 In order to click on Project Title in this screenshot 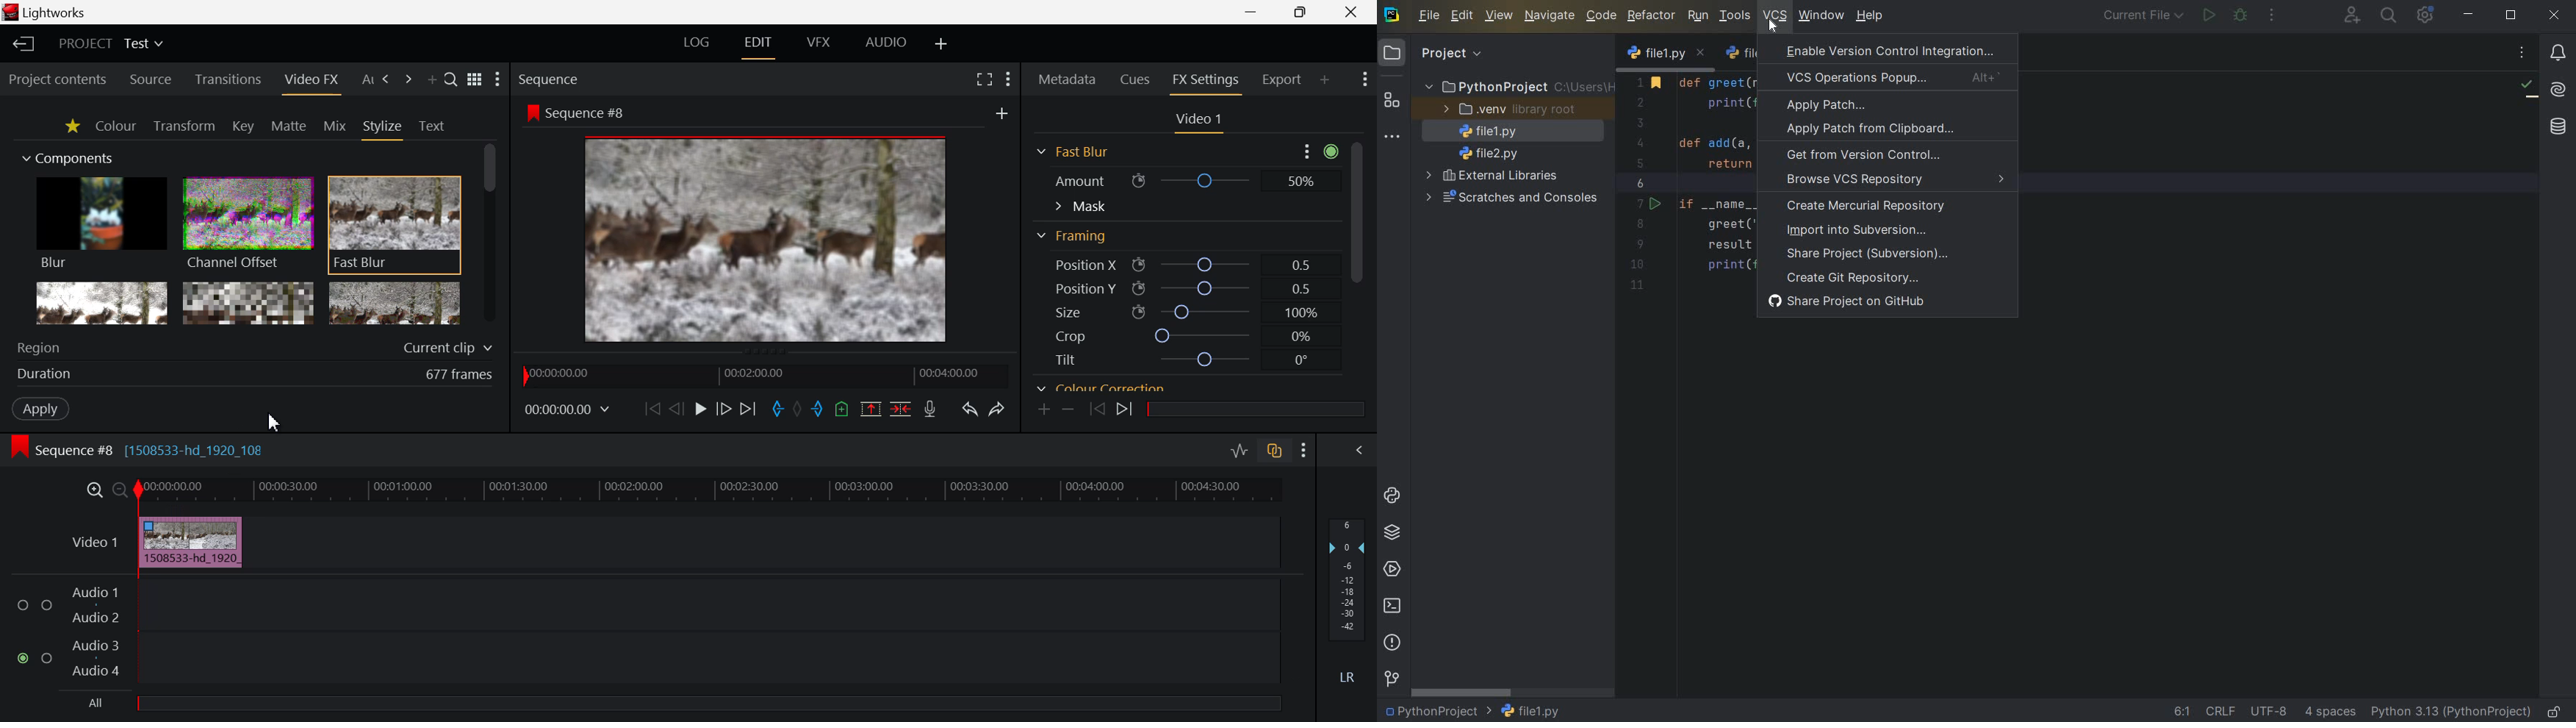, I will do `click(110, 42)`.